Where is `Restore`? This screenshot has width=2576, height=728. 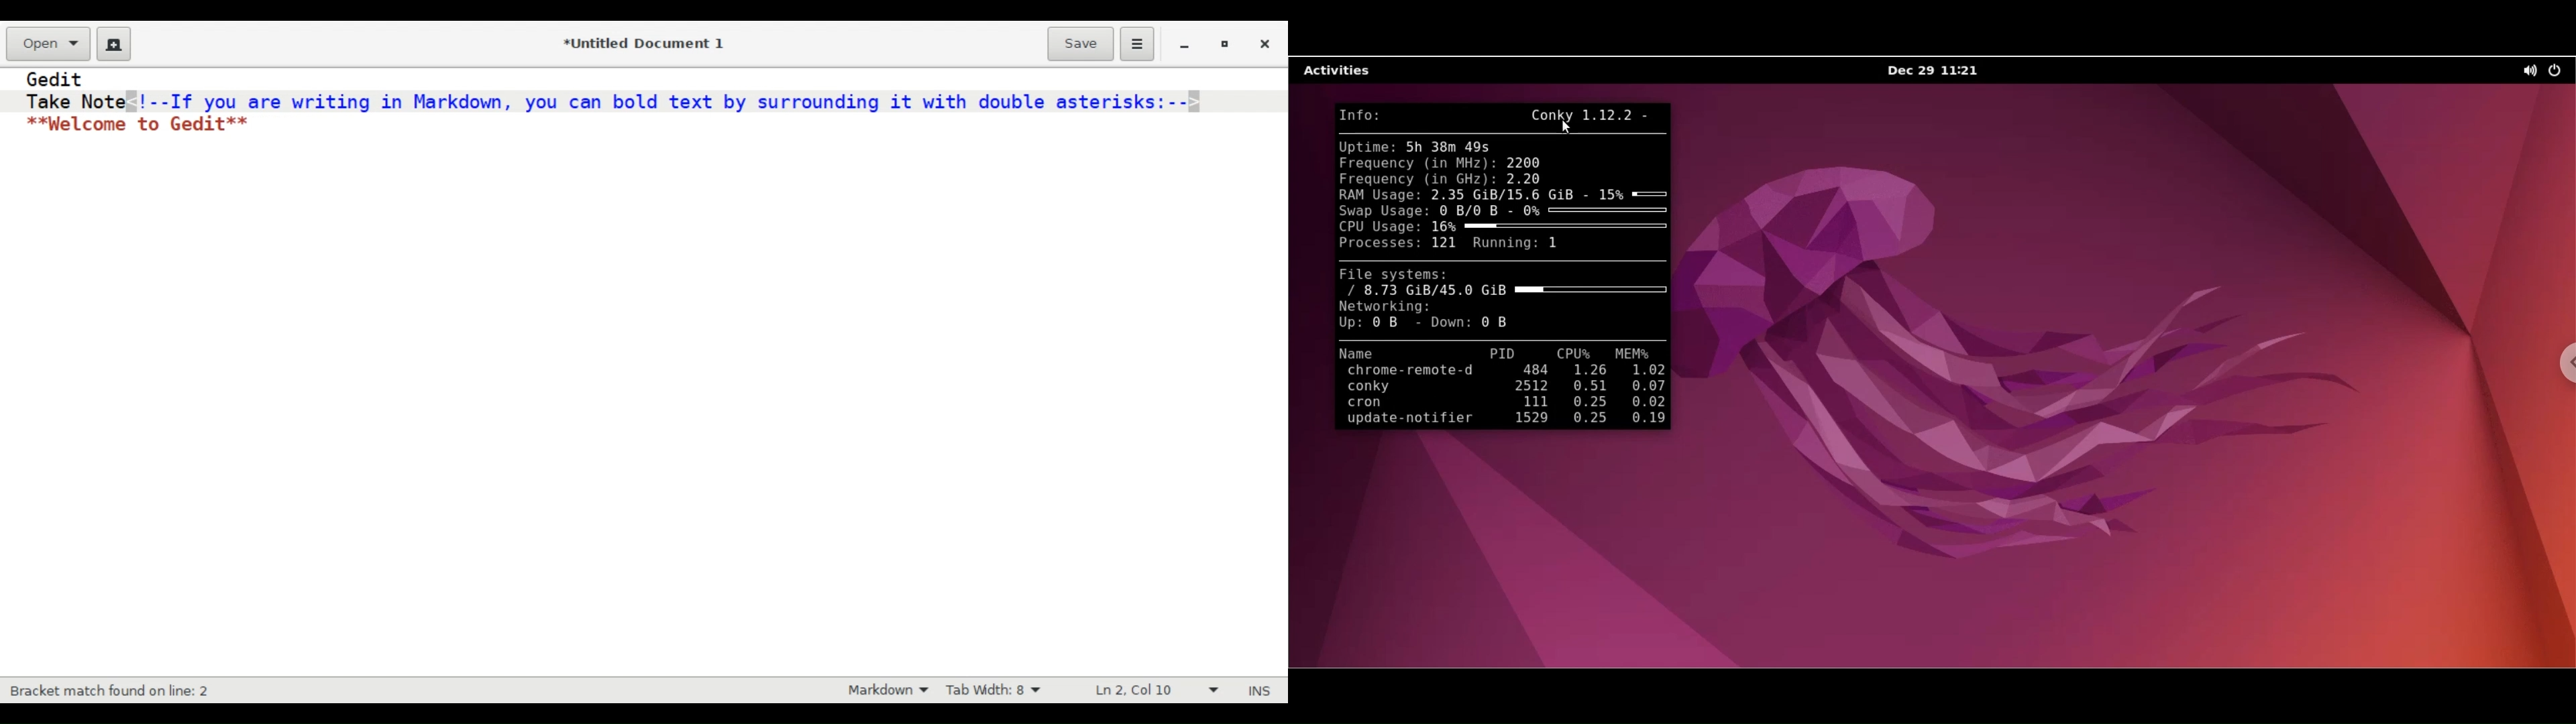
Restore is located at coordinates (1224, 45).